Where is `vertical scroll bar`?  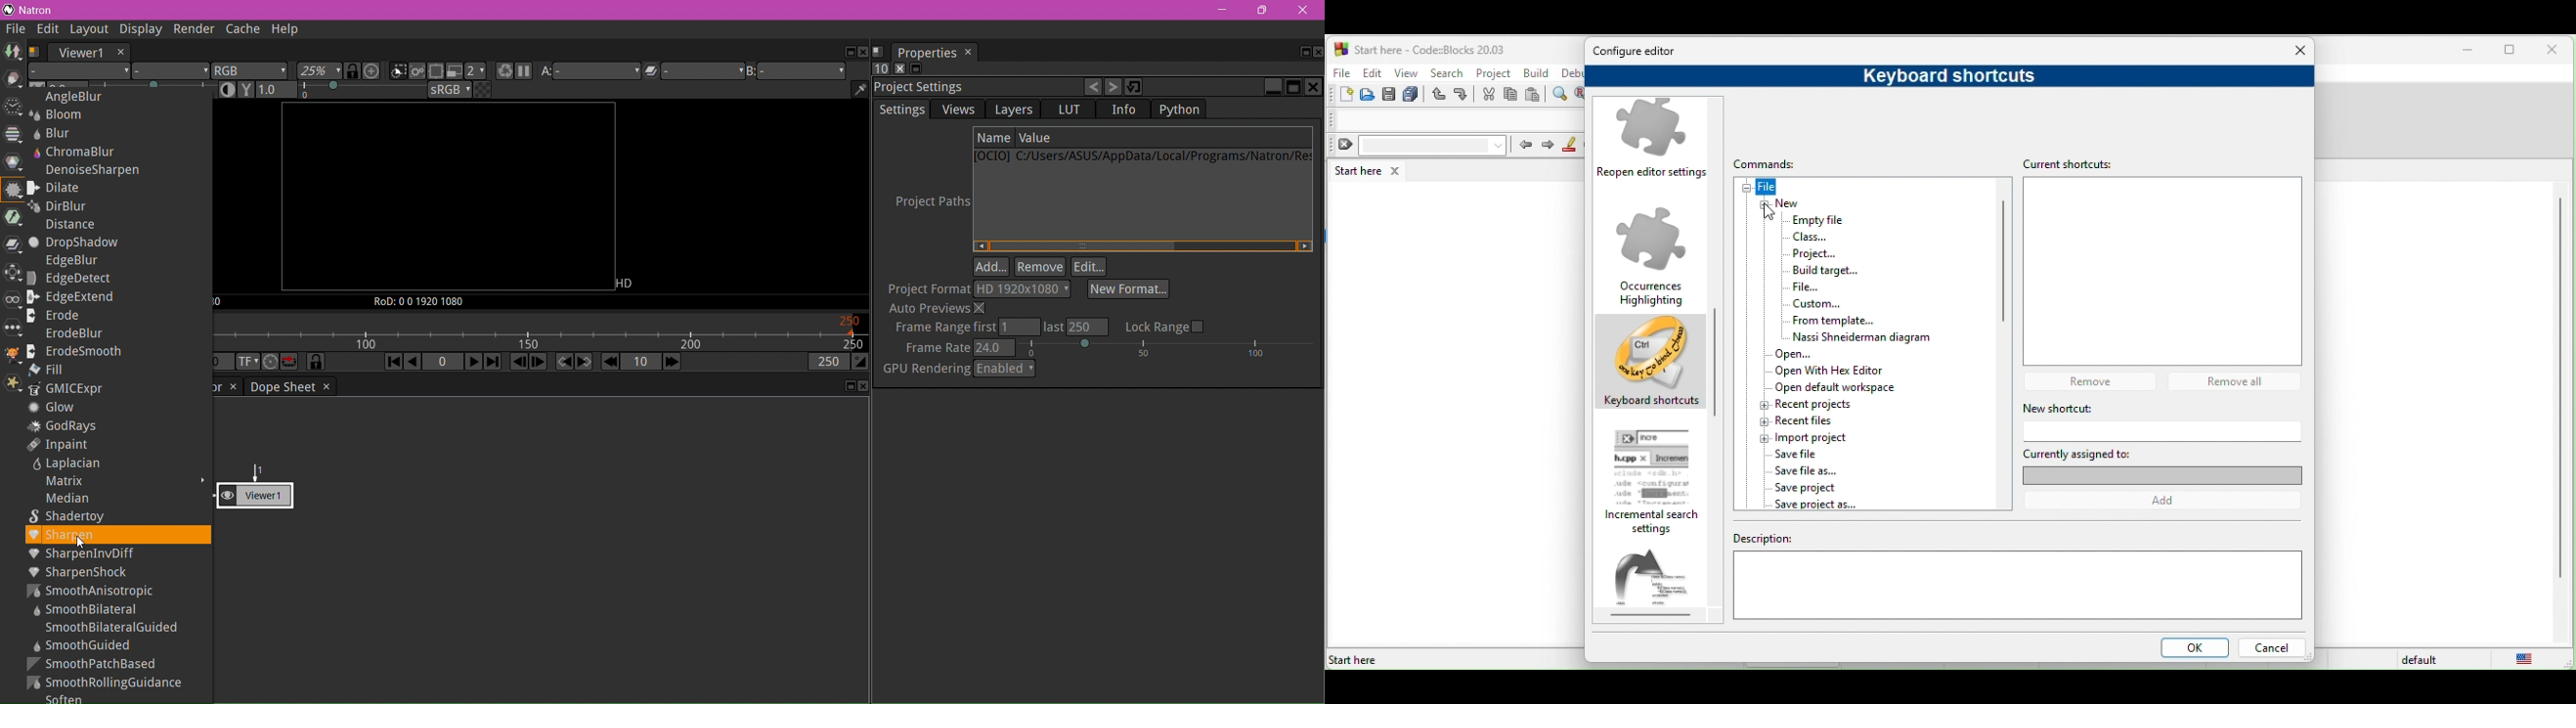
vertical scroll bar is located at coordinates (2558, 389).